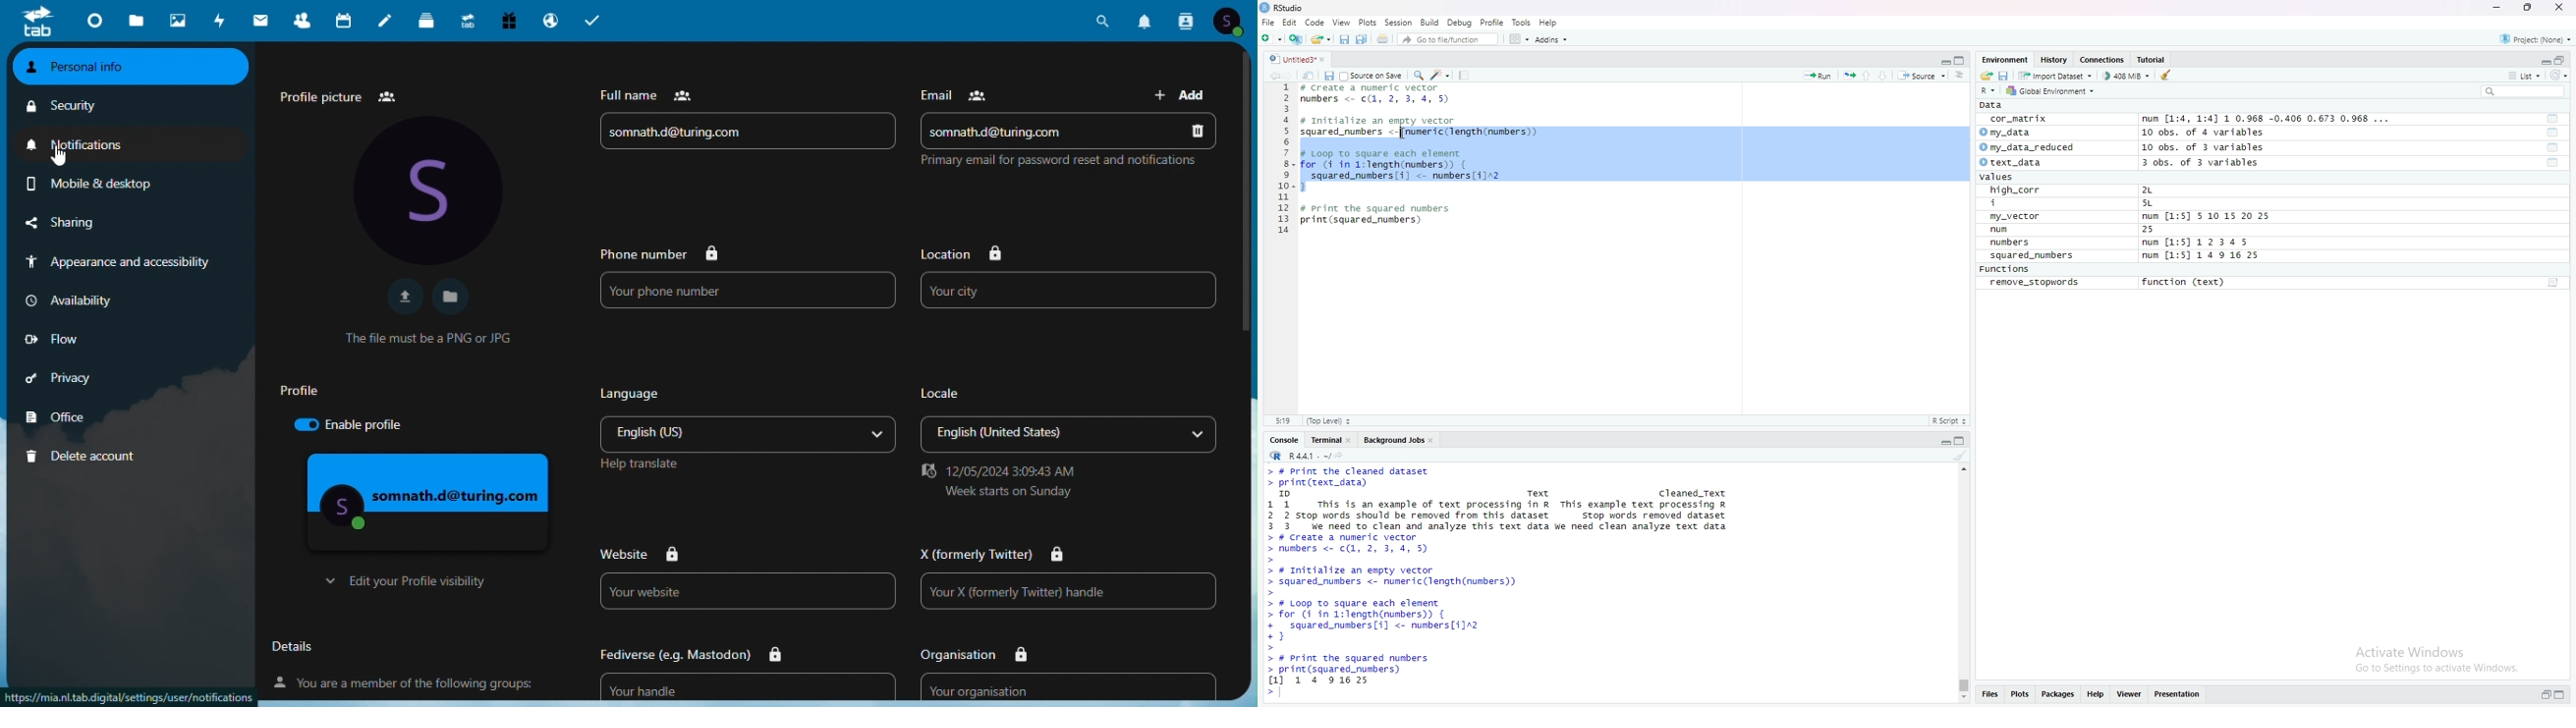 The height and width of the screenshot is (728, 2576). Describe the element at coordinates (1372, 75) in the screenshot. I see `Source on save` at that location.